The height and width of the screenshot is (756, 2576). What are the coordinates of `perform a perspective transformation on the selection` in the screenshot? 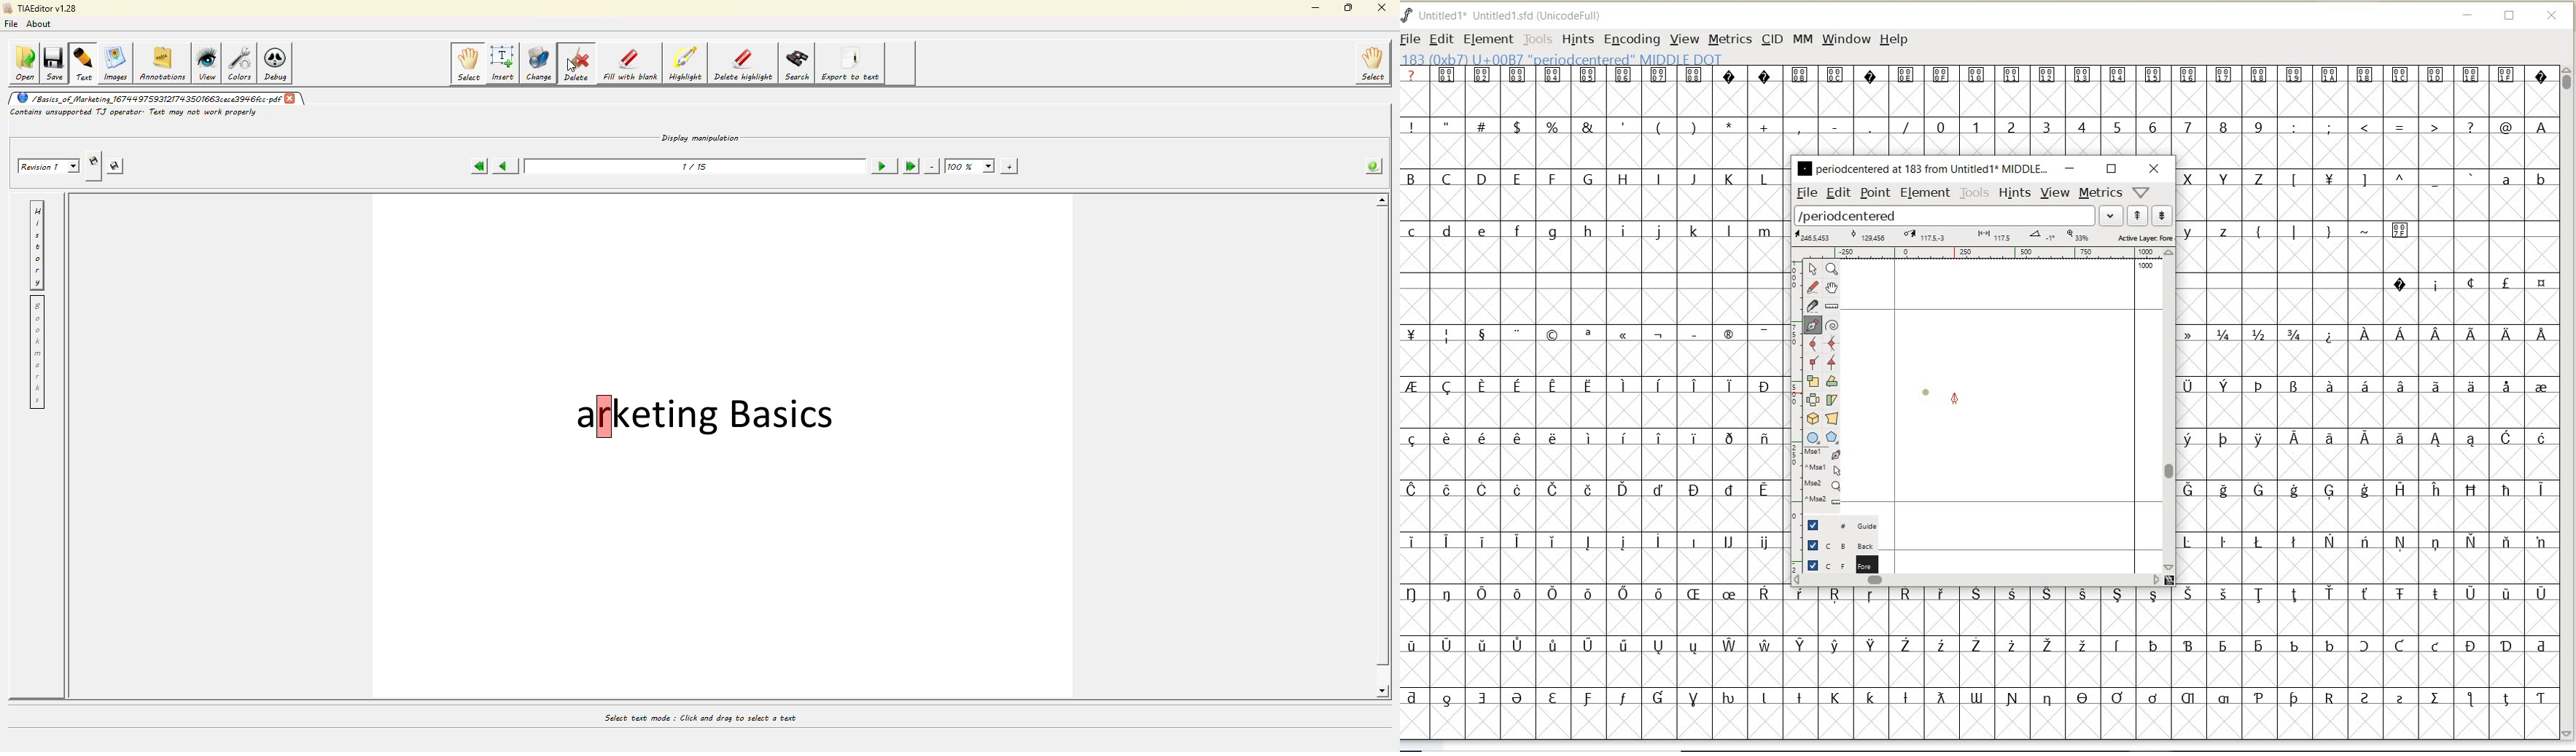 It's located at (1832, 418).